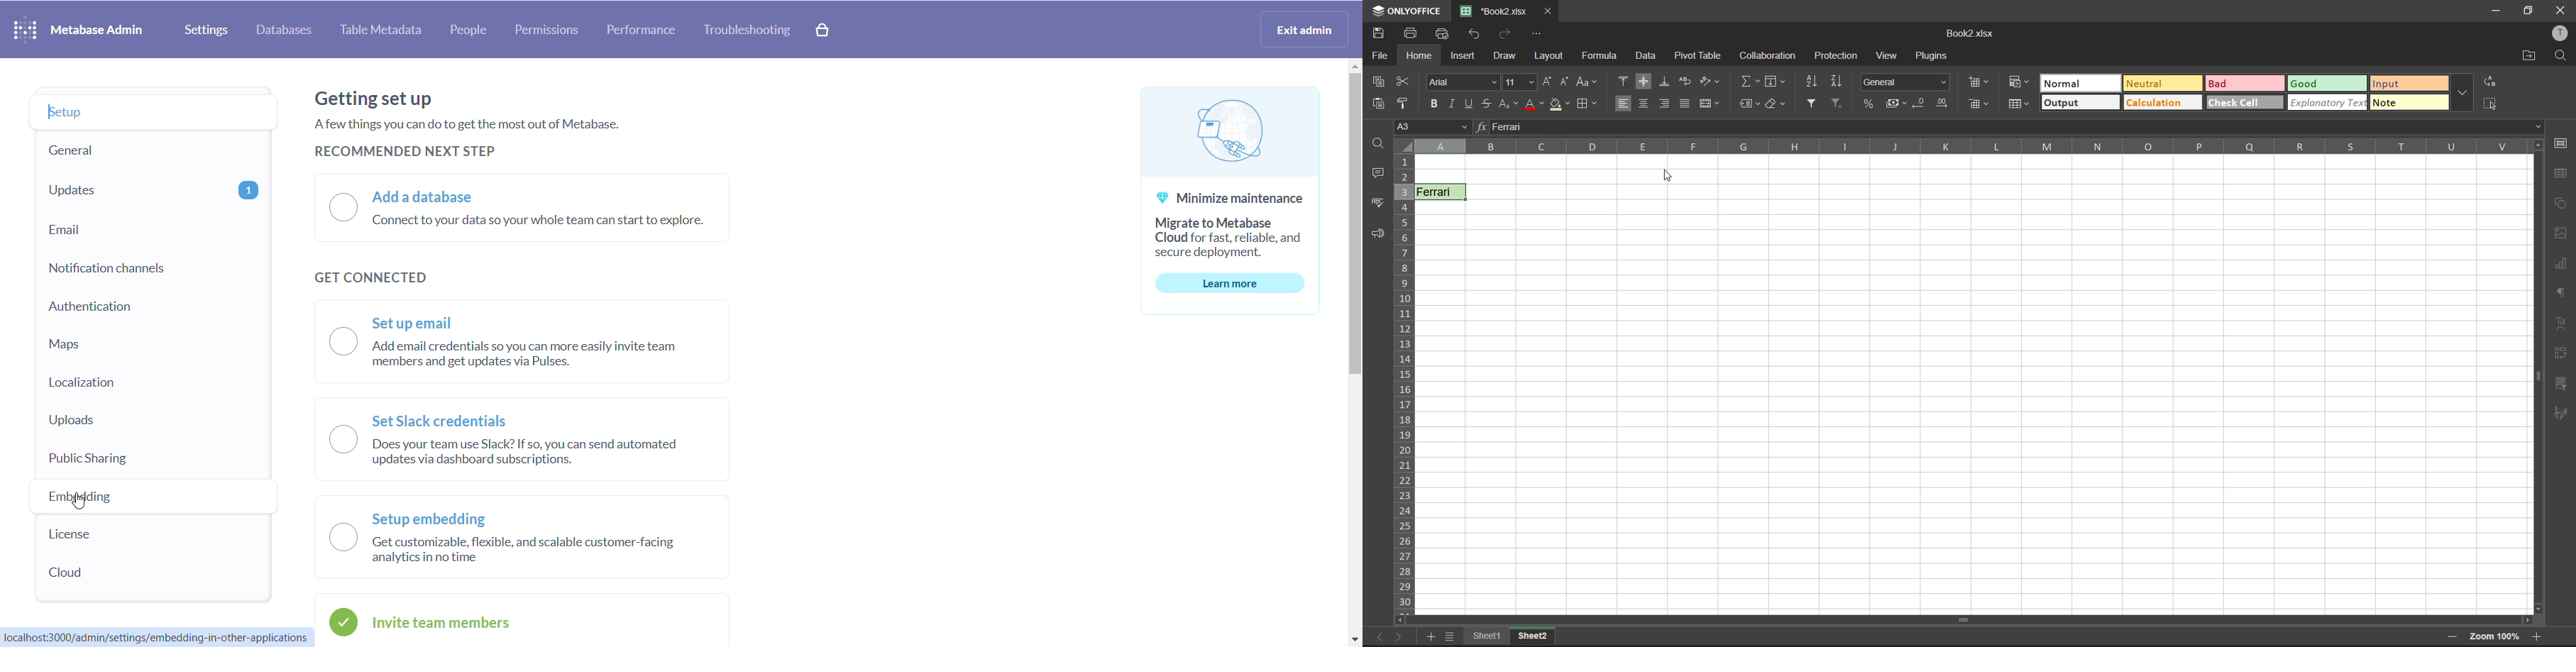  Describe the element at coordinates (510, 538) in the screenshot. I see `~~. Setup embedding
|) Getcustomizable, flexible, and scalable customer-facing
analytics inno time` at that location.